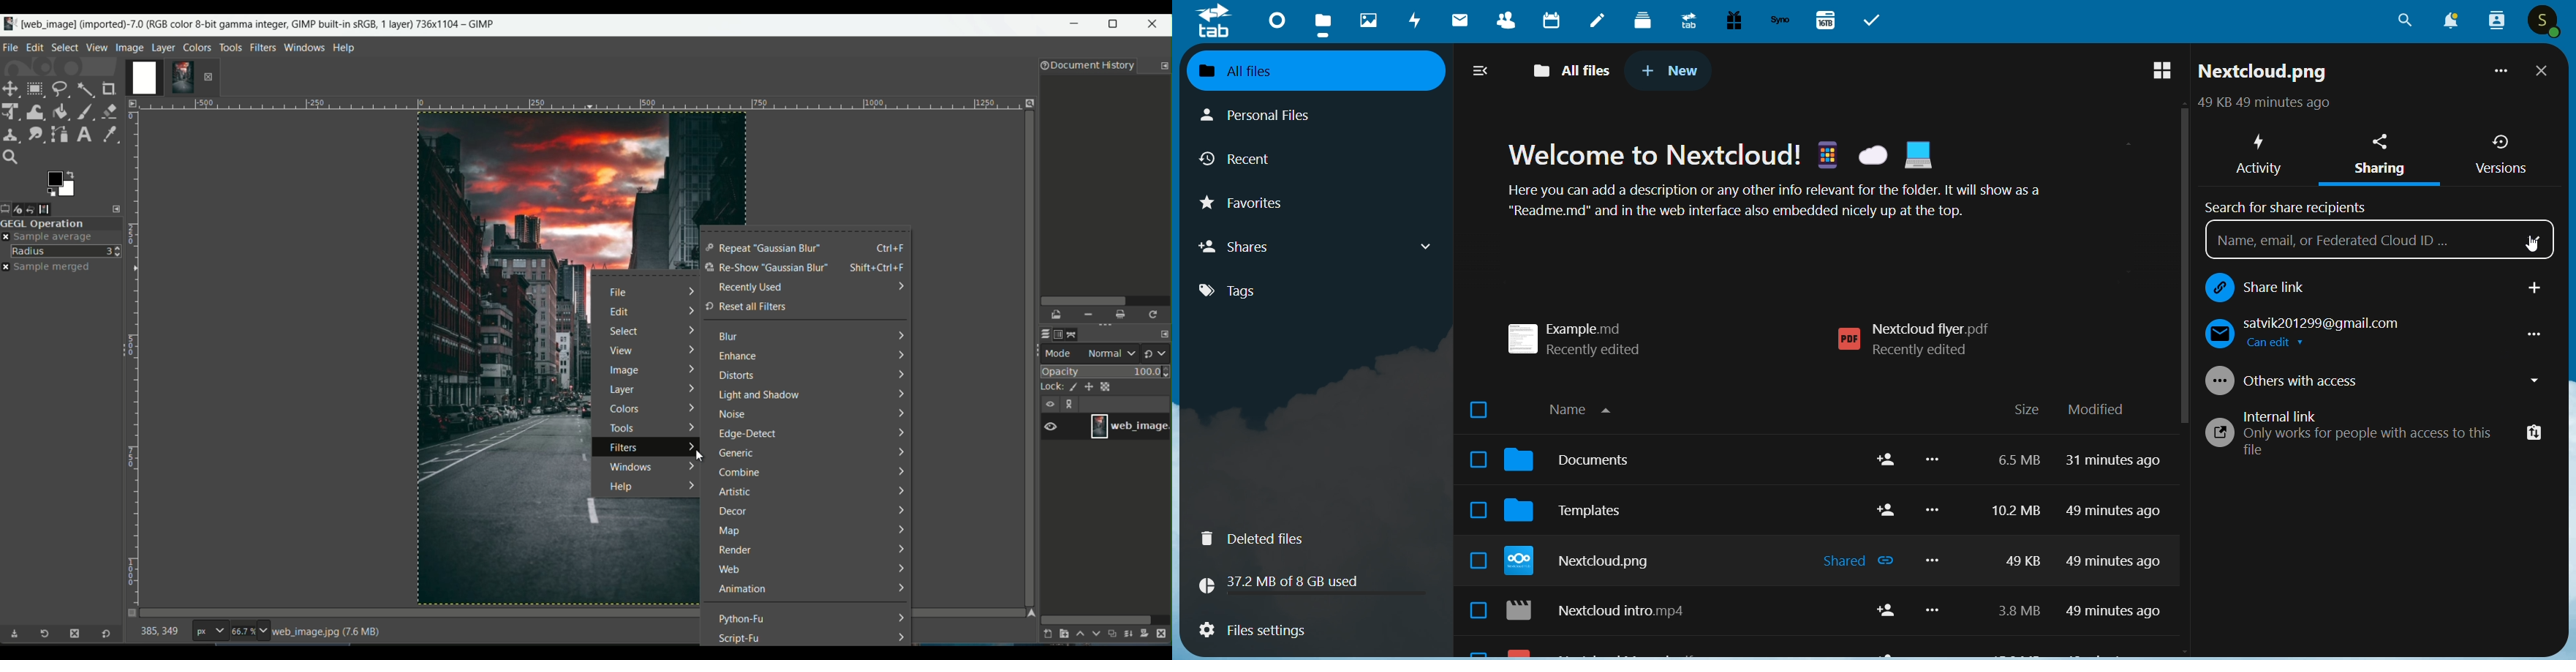 This screenshot has height=672, width=2576. I want to click on free select tool, so click(60, 87).